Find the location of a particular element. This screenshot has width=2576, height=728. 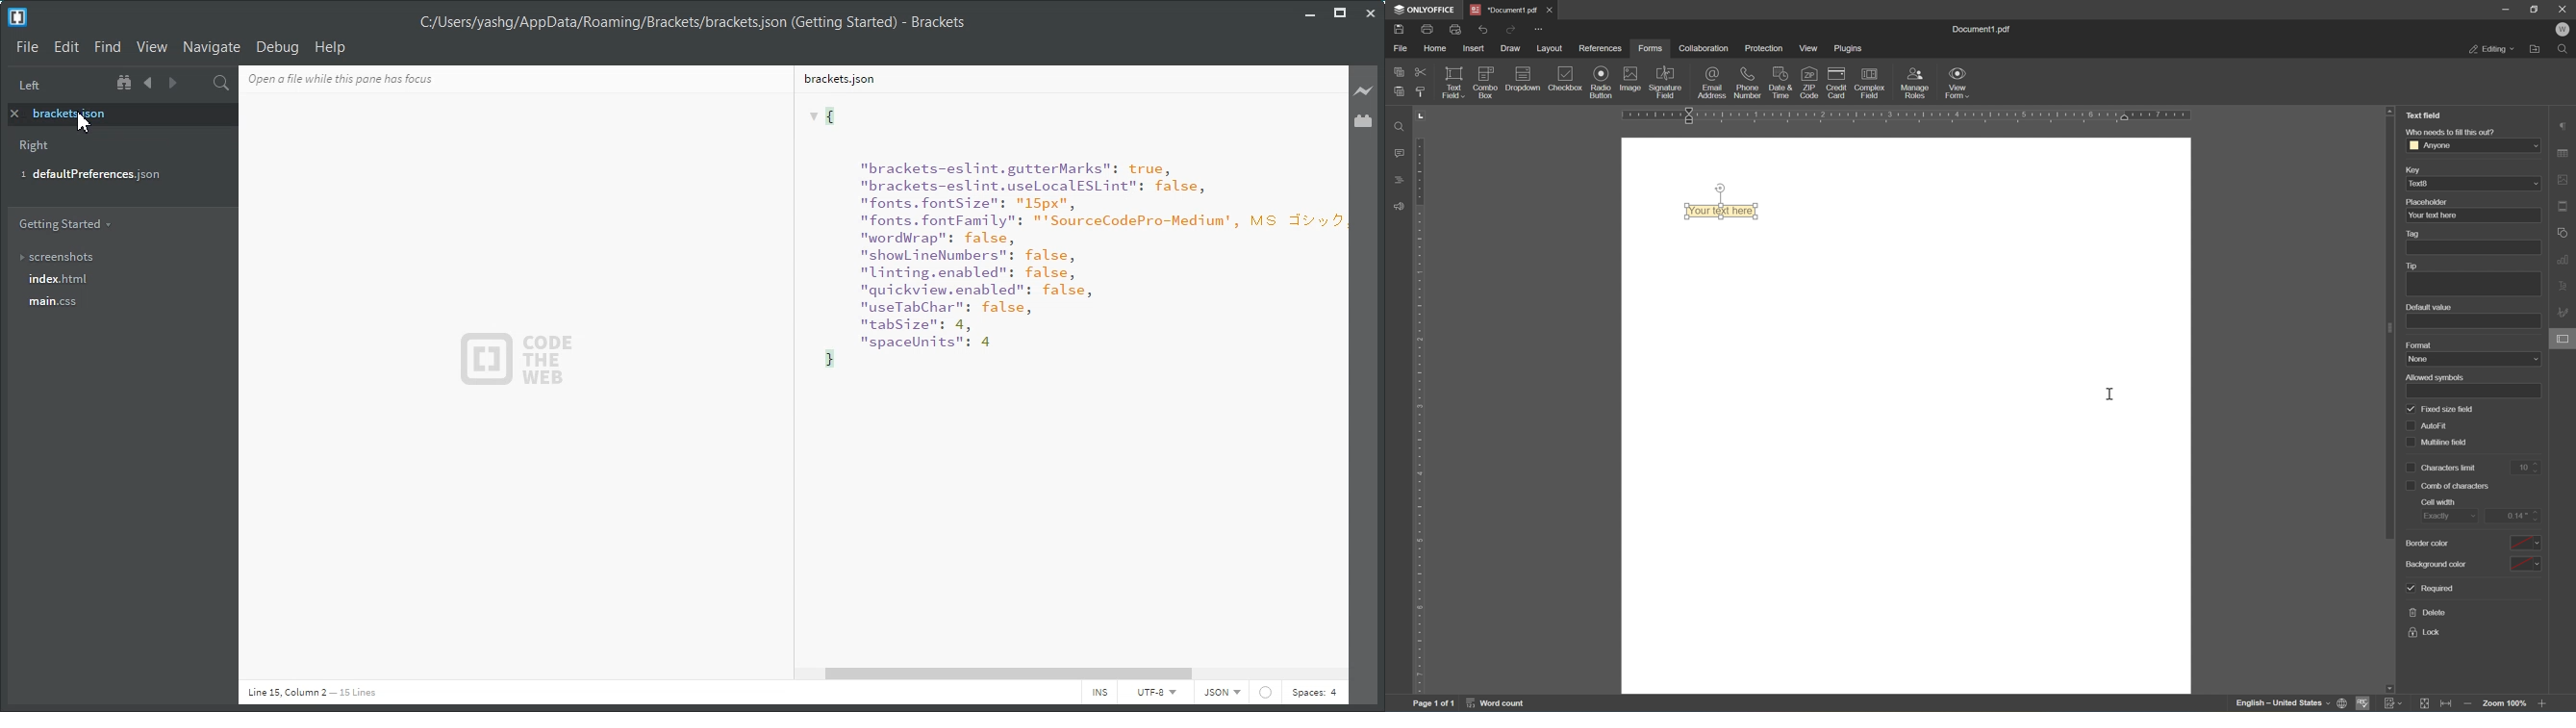

protection is located at coordinates (1764, 47).